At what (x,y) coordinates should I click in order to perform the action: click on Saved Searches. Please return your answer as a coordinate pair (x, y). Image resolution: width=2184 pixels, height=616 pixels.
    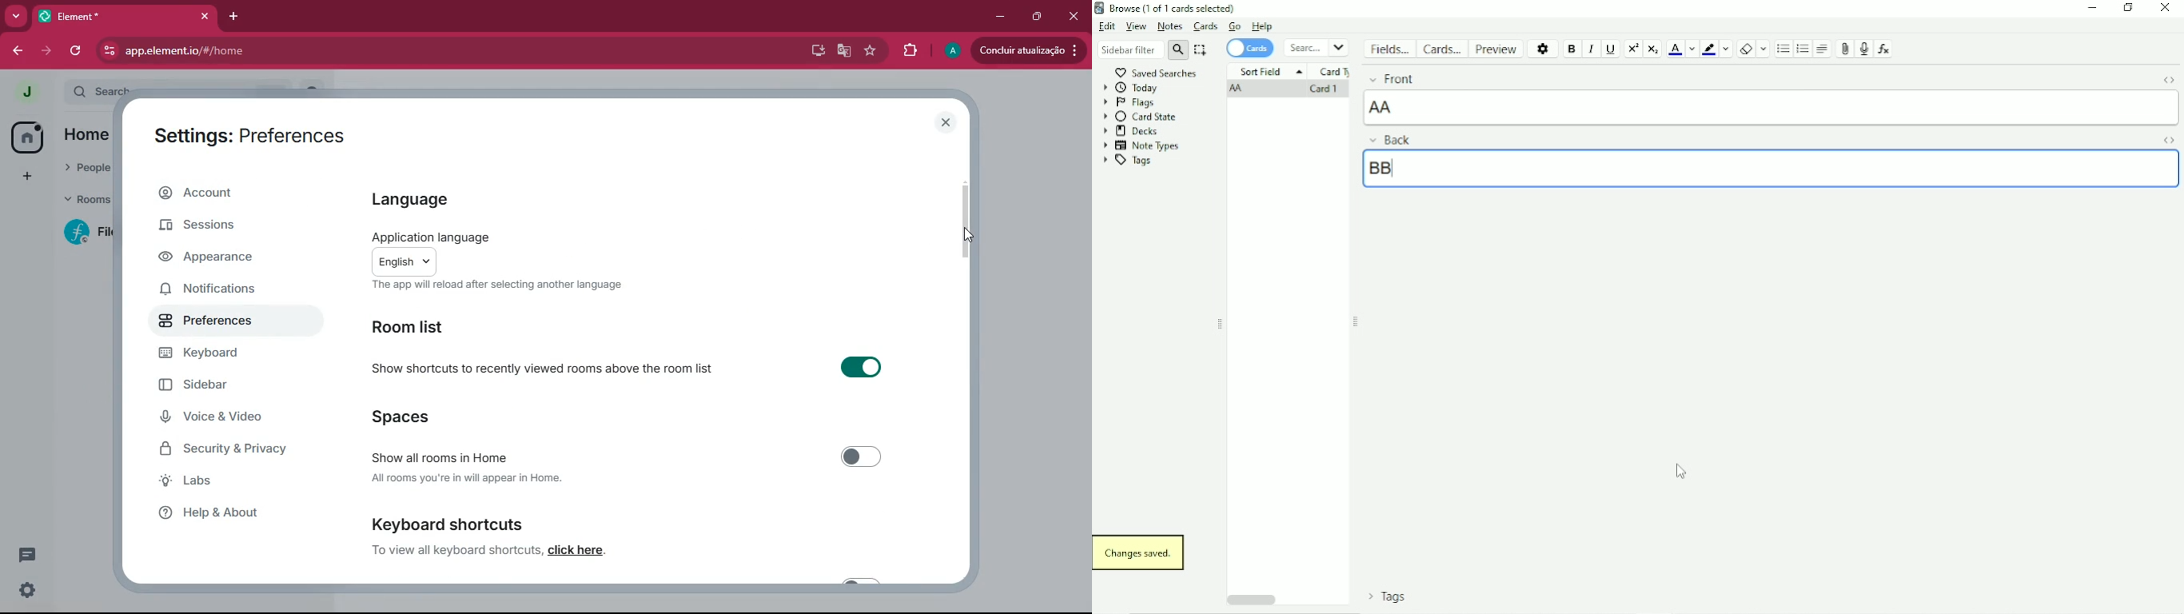
    Looking at the image, I should click on (1158, 72).